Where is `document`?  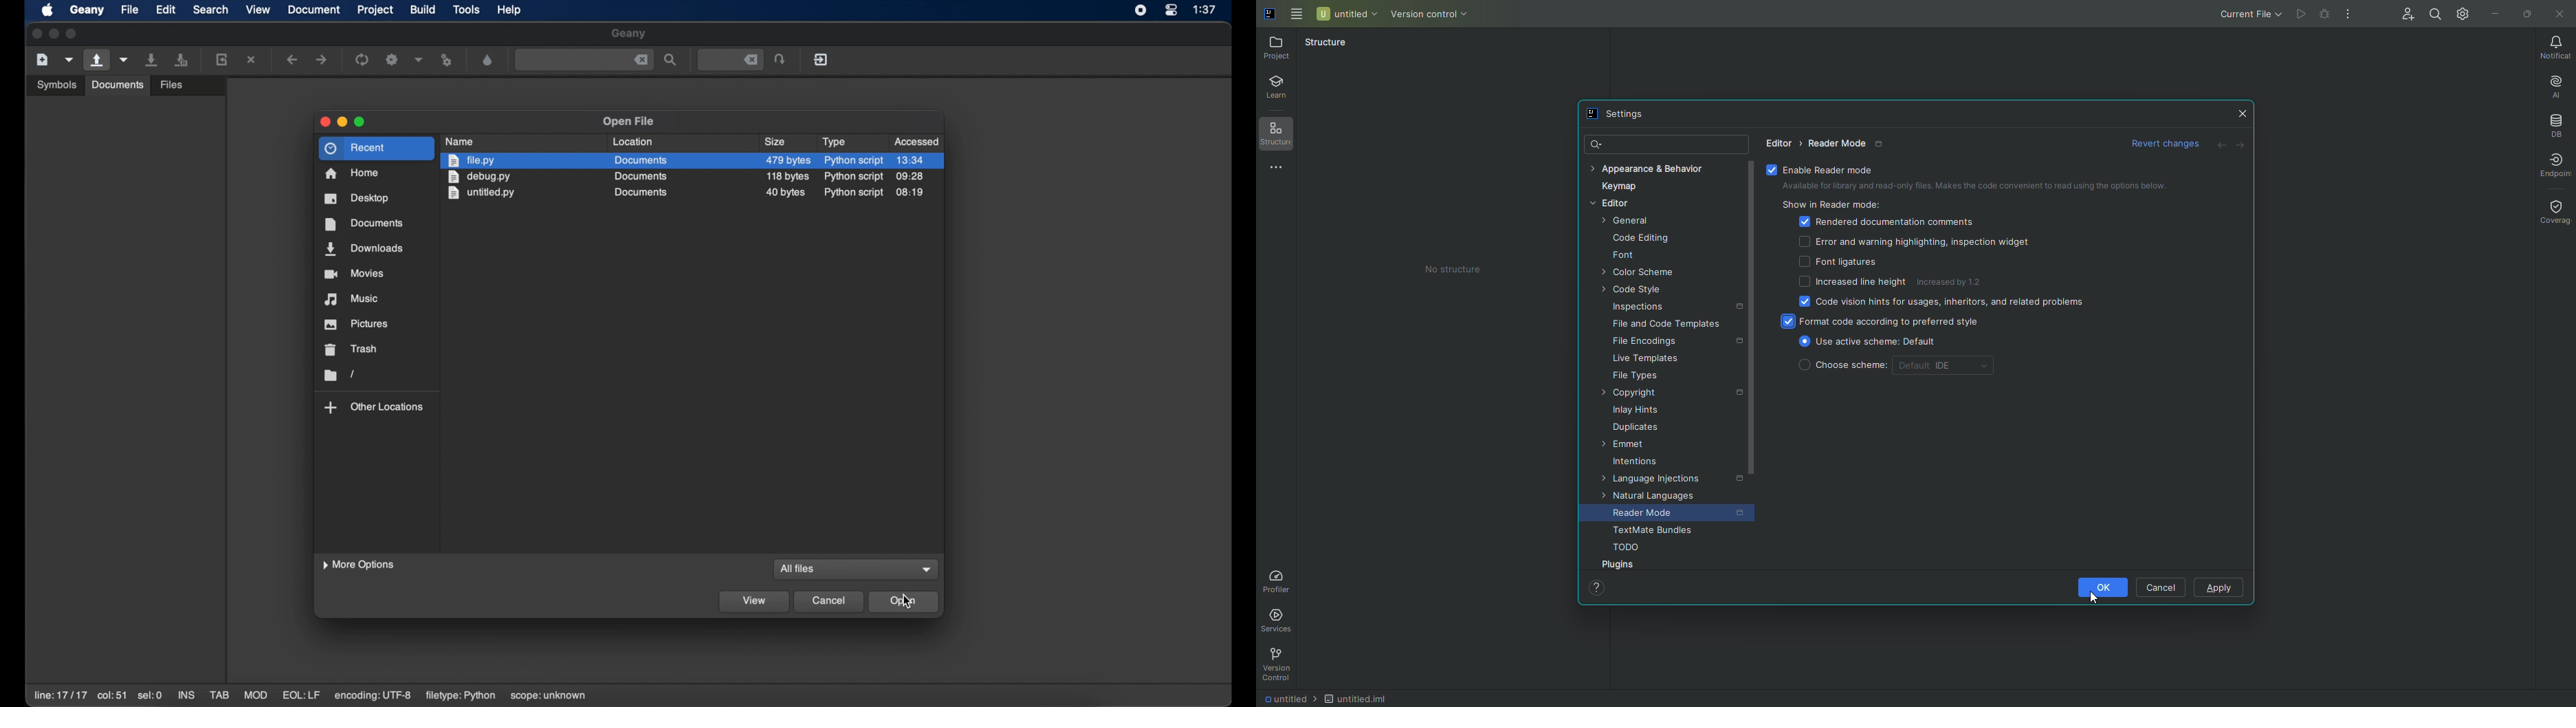
document is located at coordinates (315, 10).